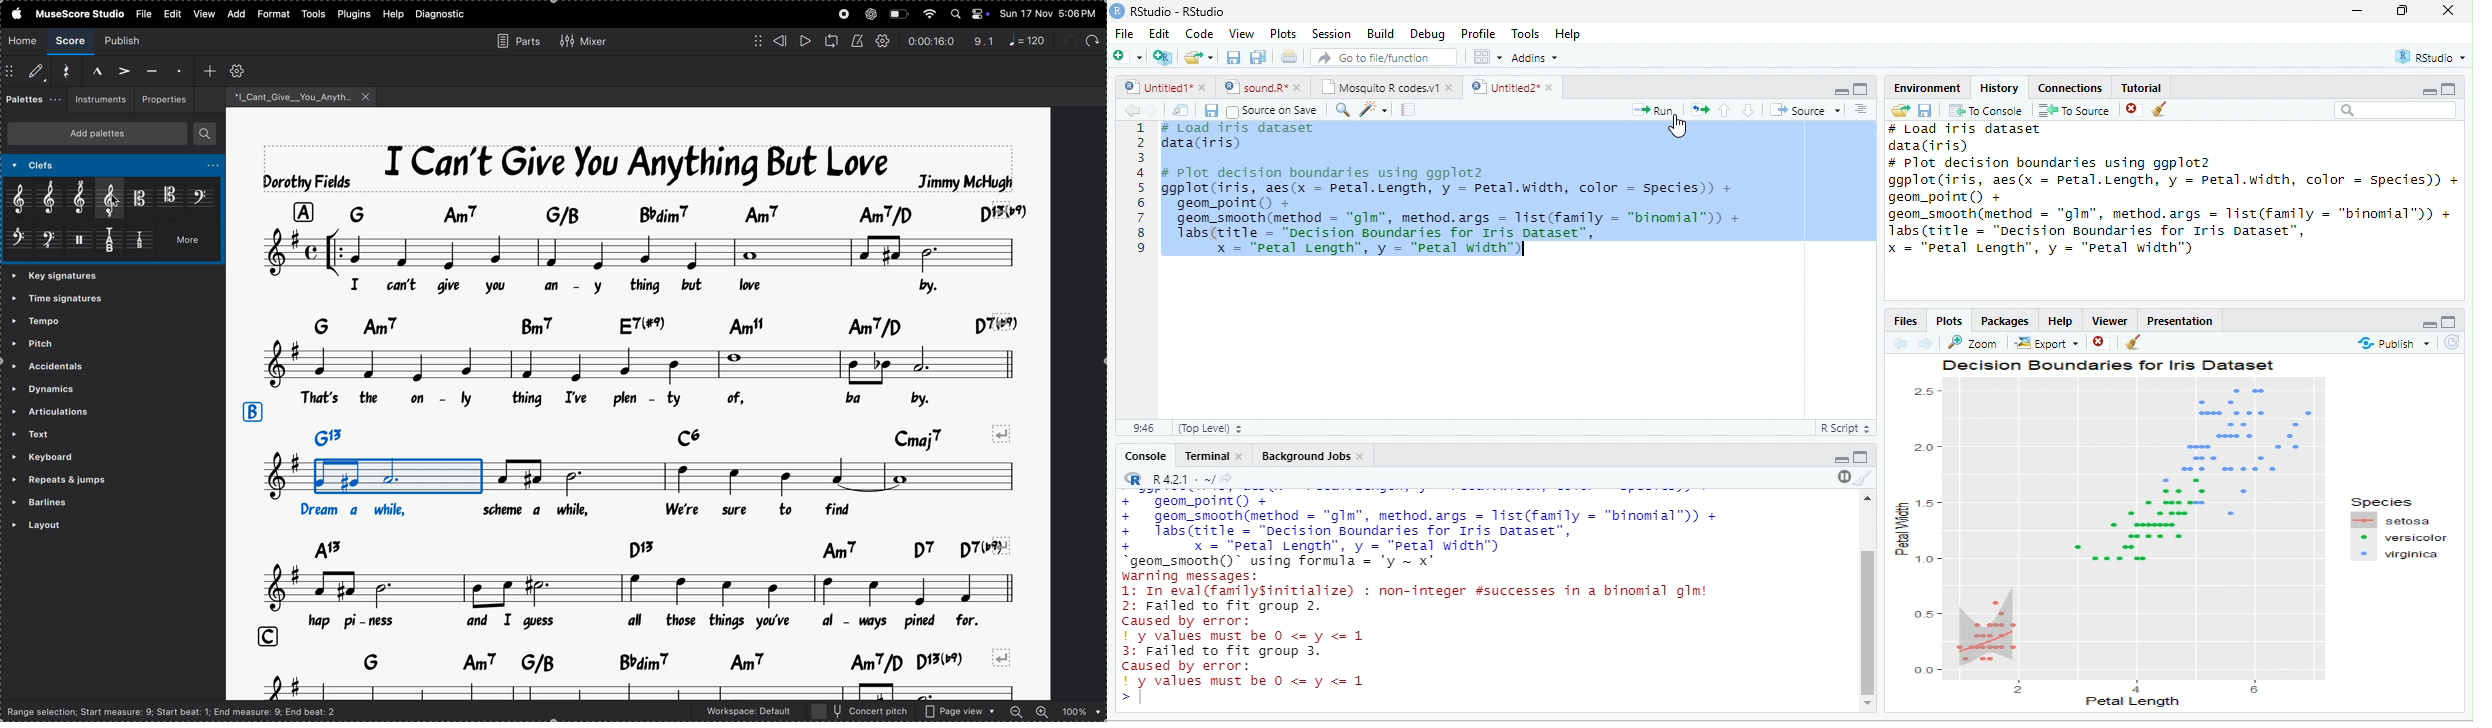 This screenshot has height=728, width=2492. Describe the element at coordinates (2391, 343) in the screenshot. I see `Publish` at that location.